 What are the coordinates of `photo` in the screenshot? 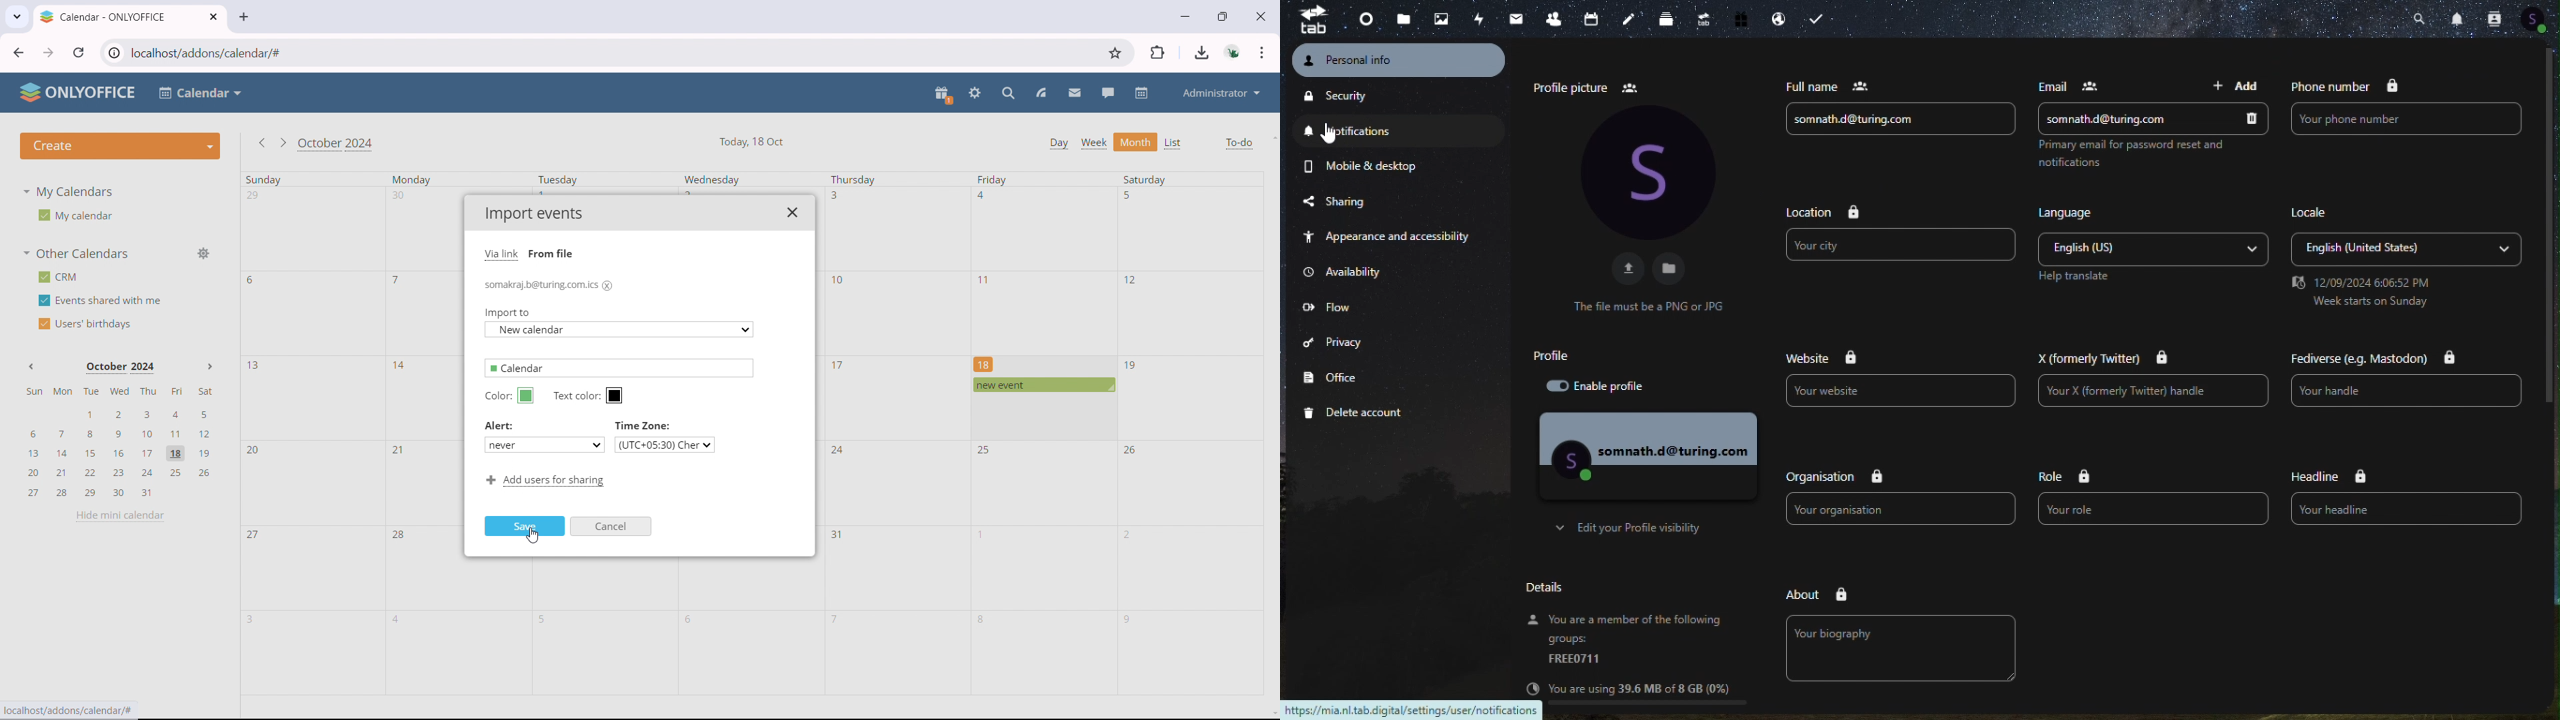 It's located at (1441, 18).